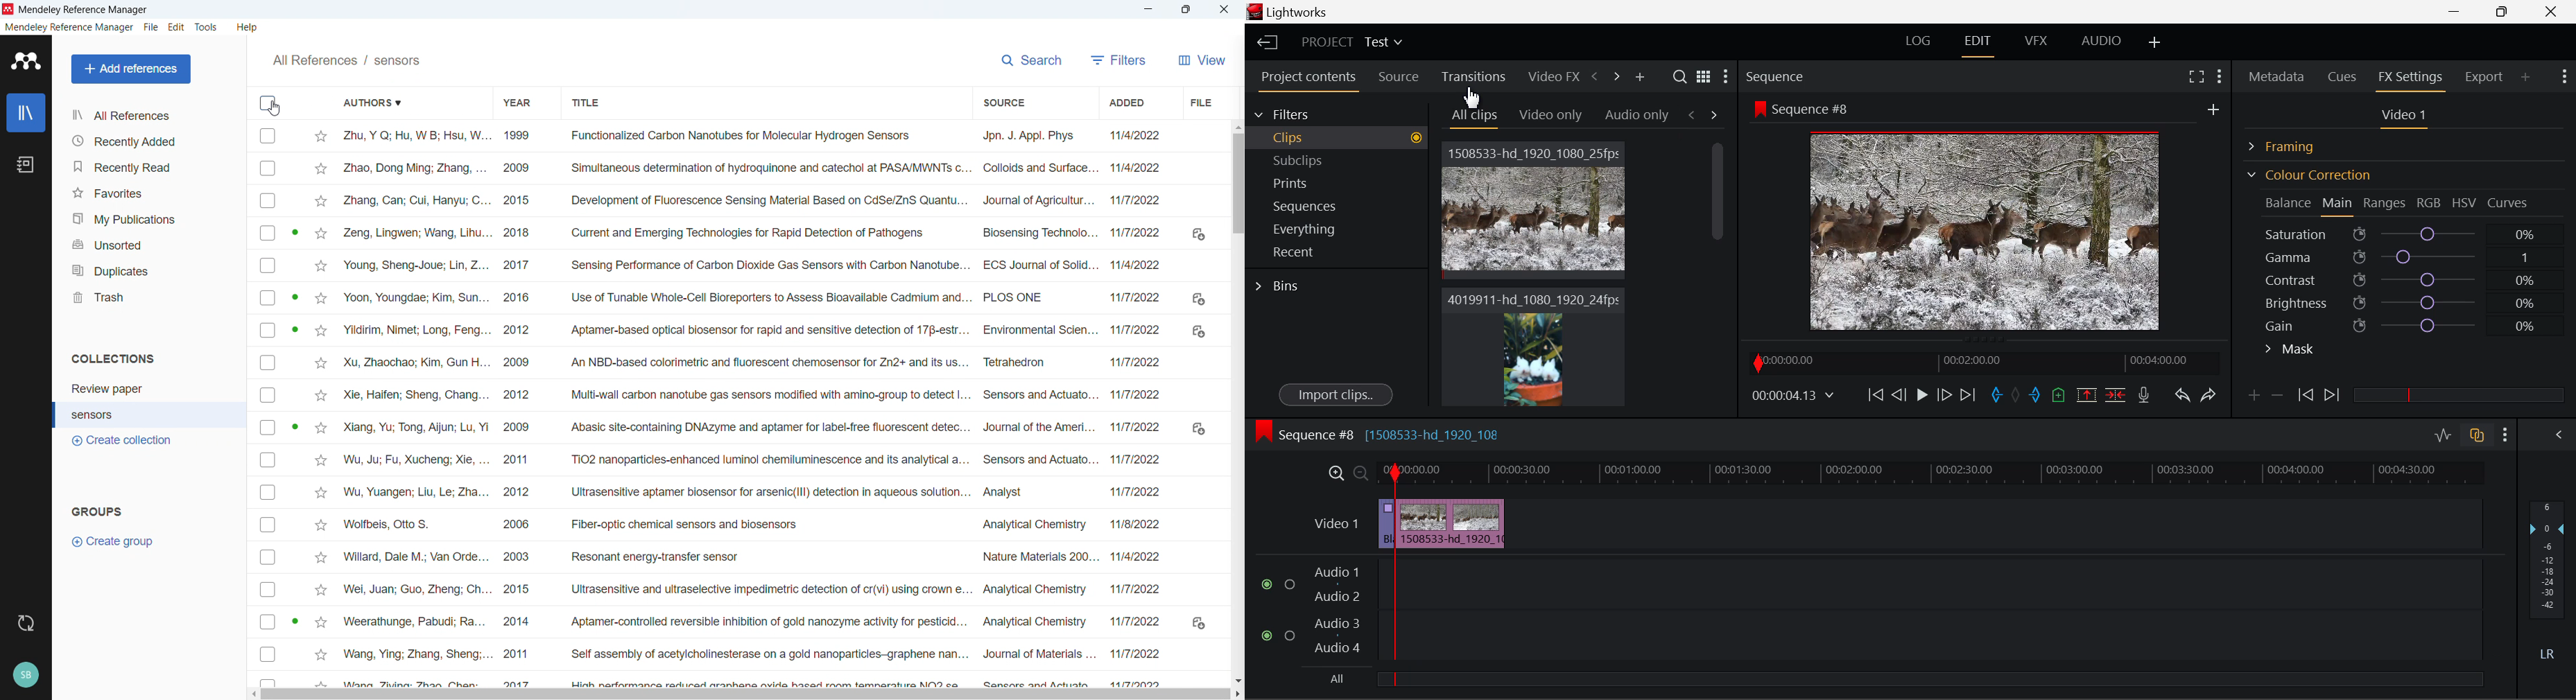 The height and width of the screenshot is (700, 2576). I want to click on collection 2, so click(150, 414).